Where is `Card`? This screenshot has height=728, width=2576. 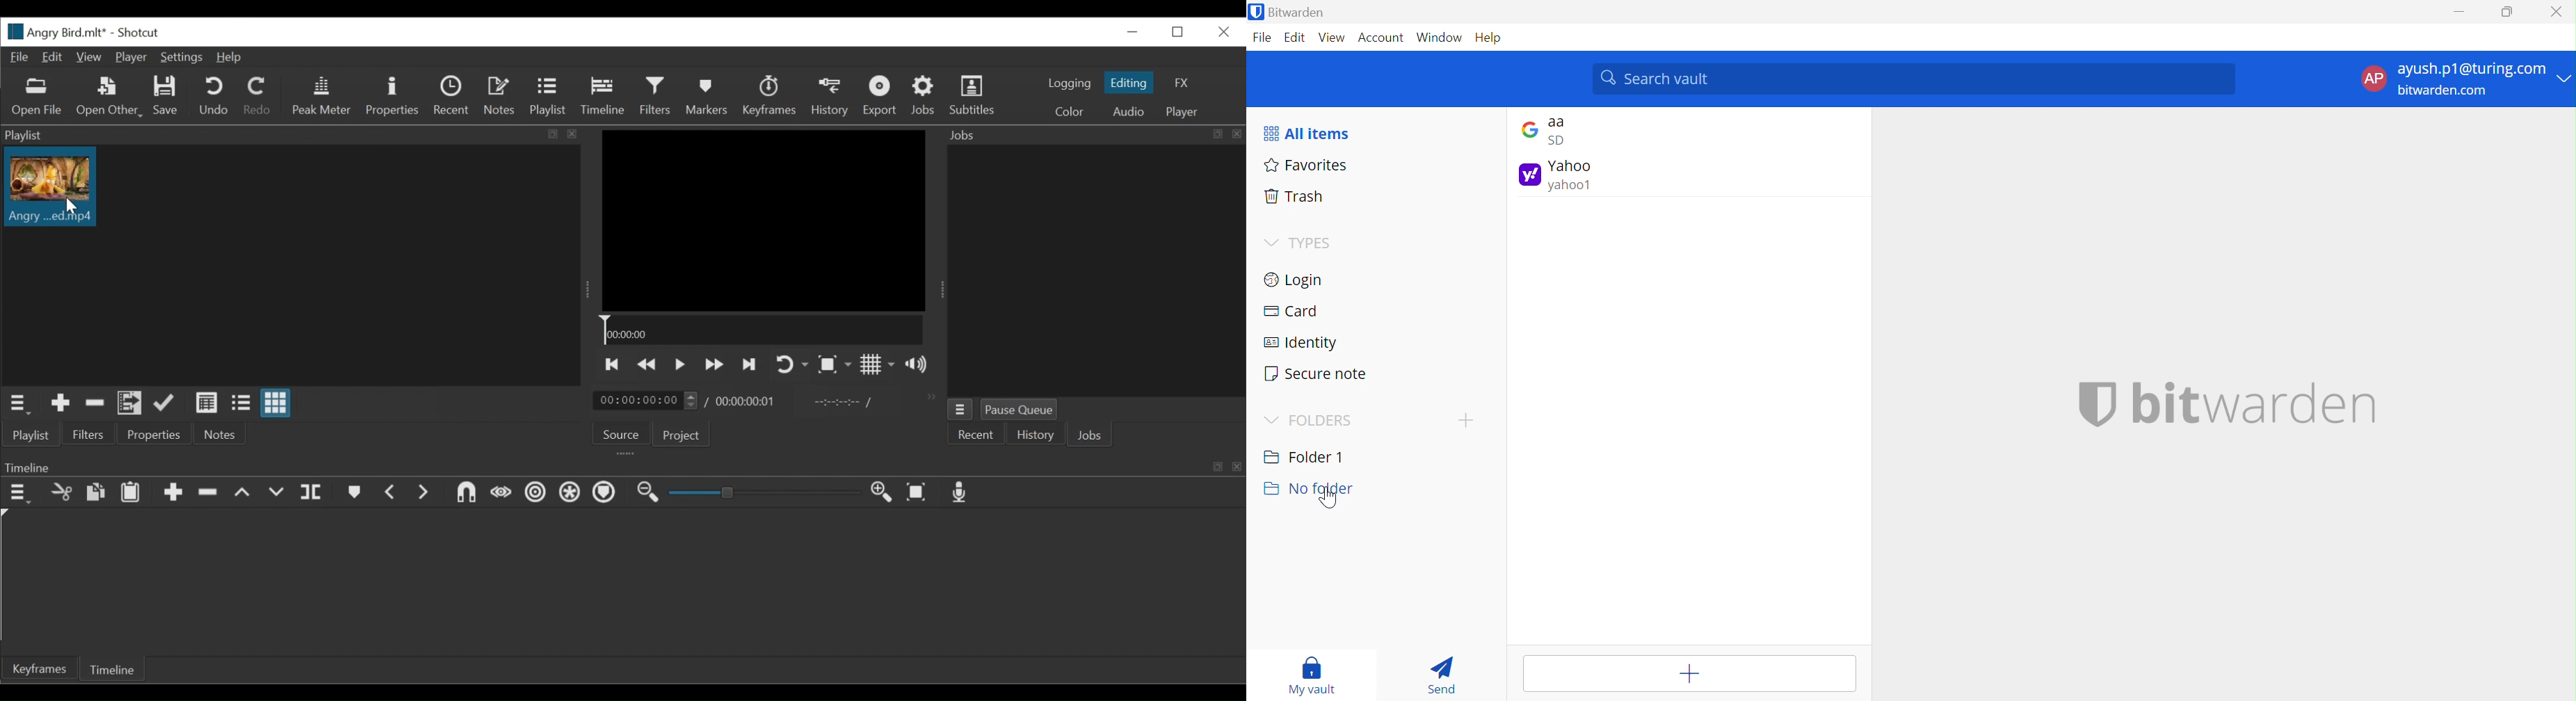 Card is located at coordinates (1294, 311).